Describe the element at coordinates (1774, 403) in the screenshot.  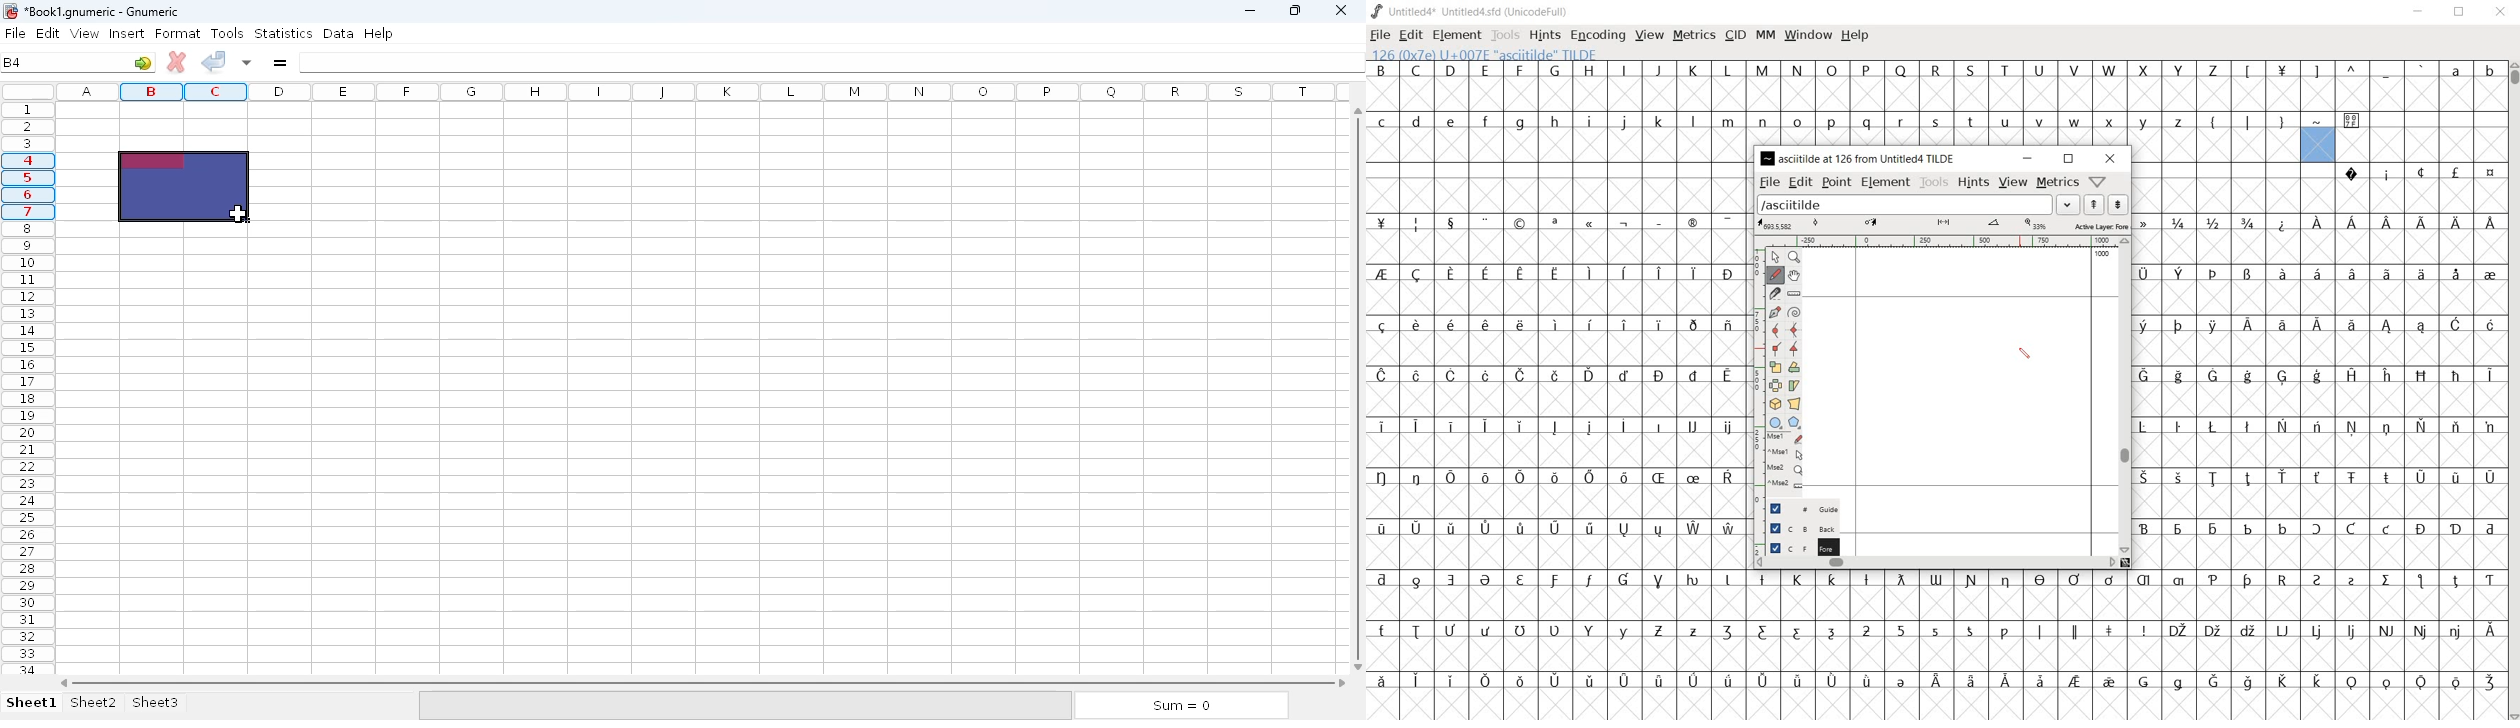
I see `perform a perspective transformation on the selection` at that location.